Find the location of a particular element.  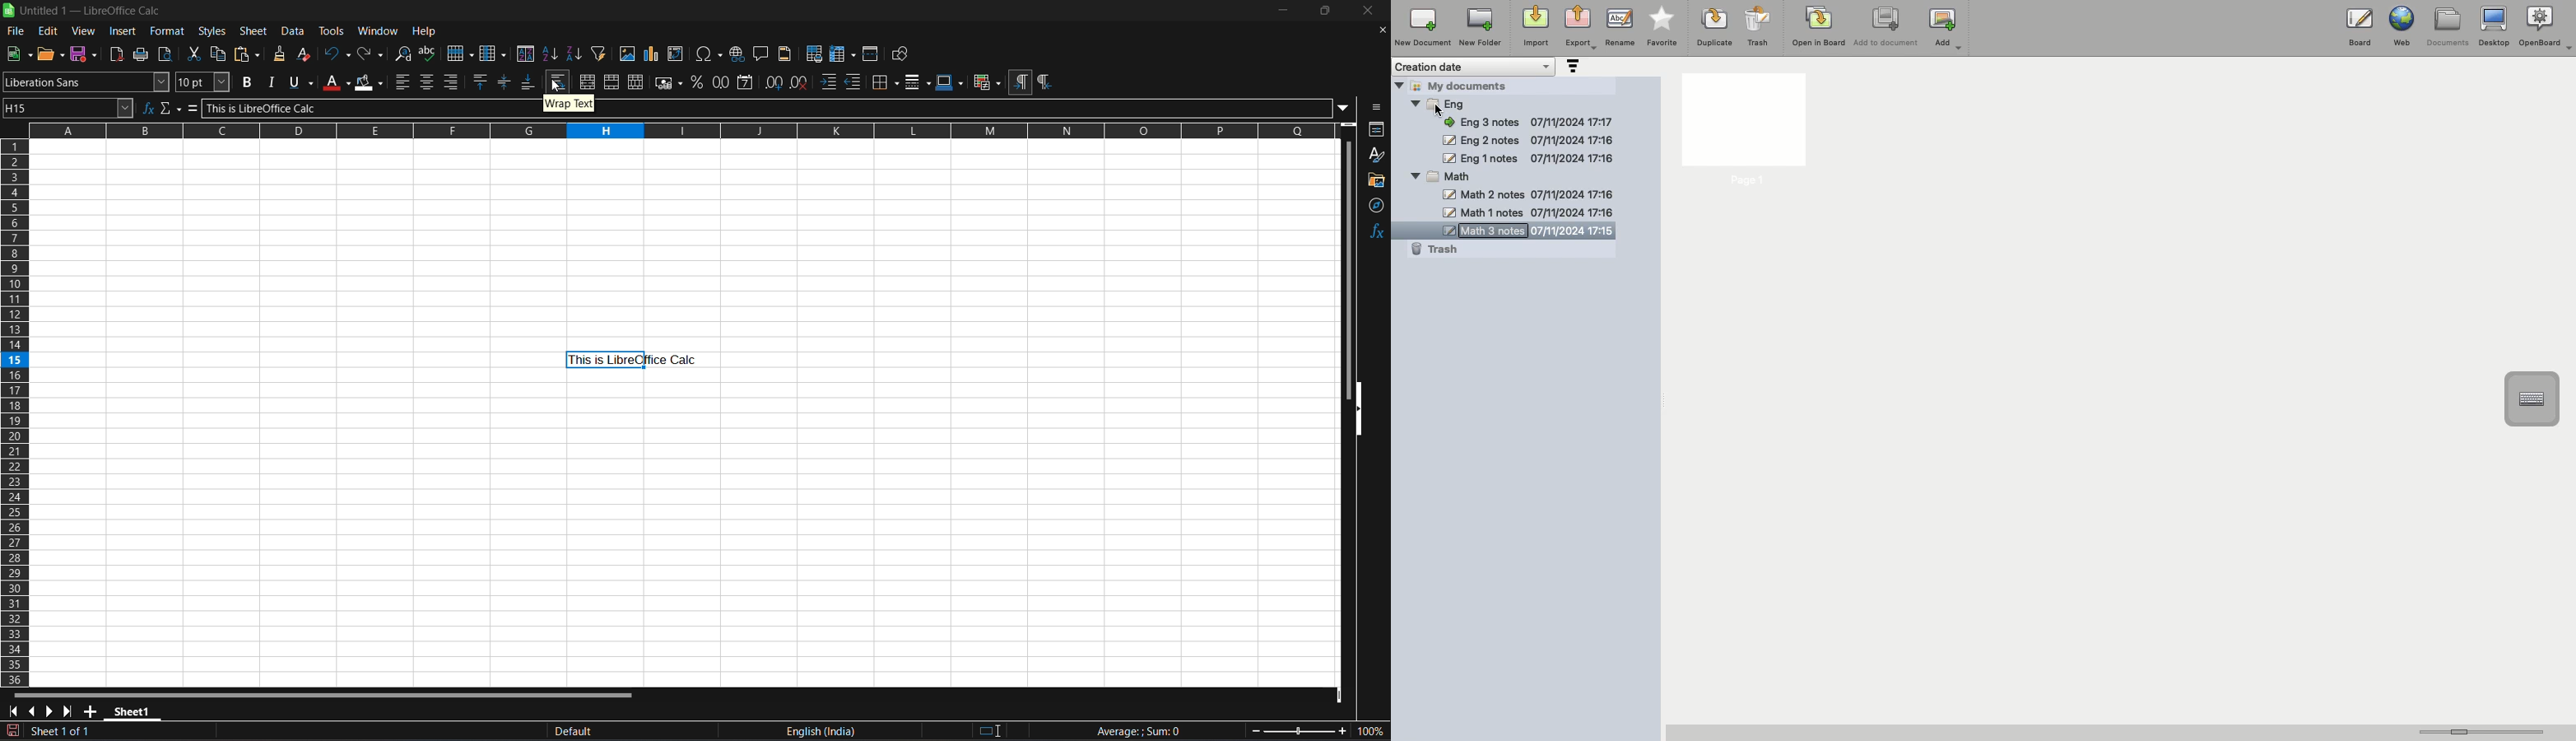

New document is located at coordinates (1423, 27).